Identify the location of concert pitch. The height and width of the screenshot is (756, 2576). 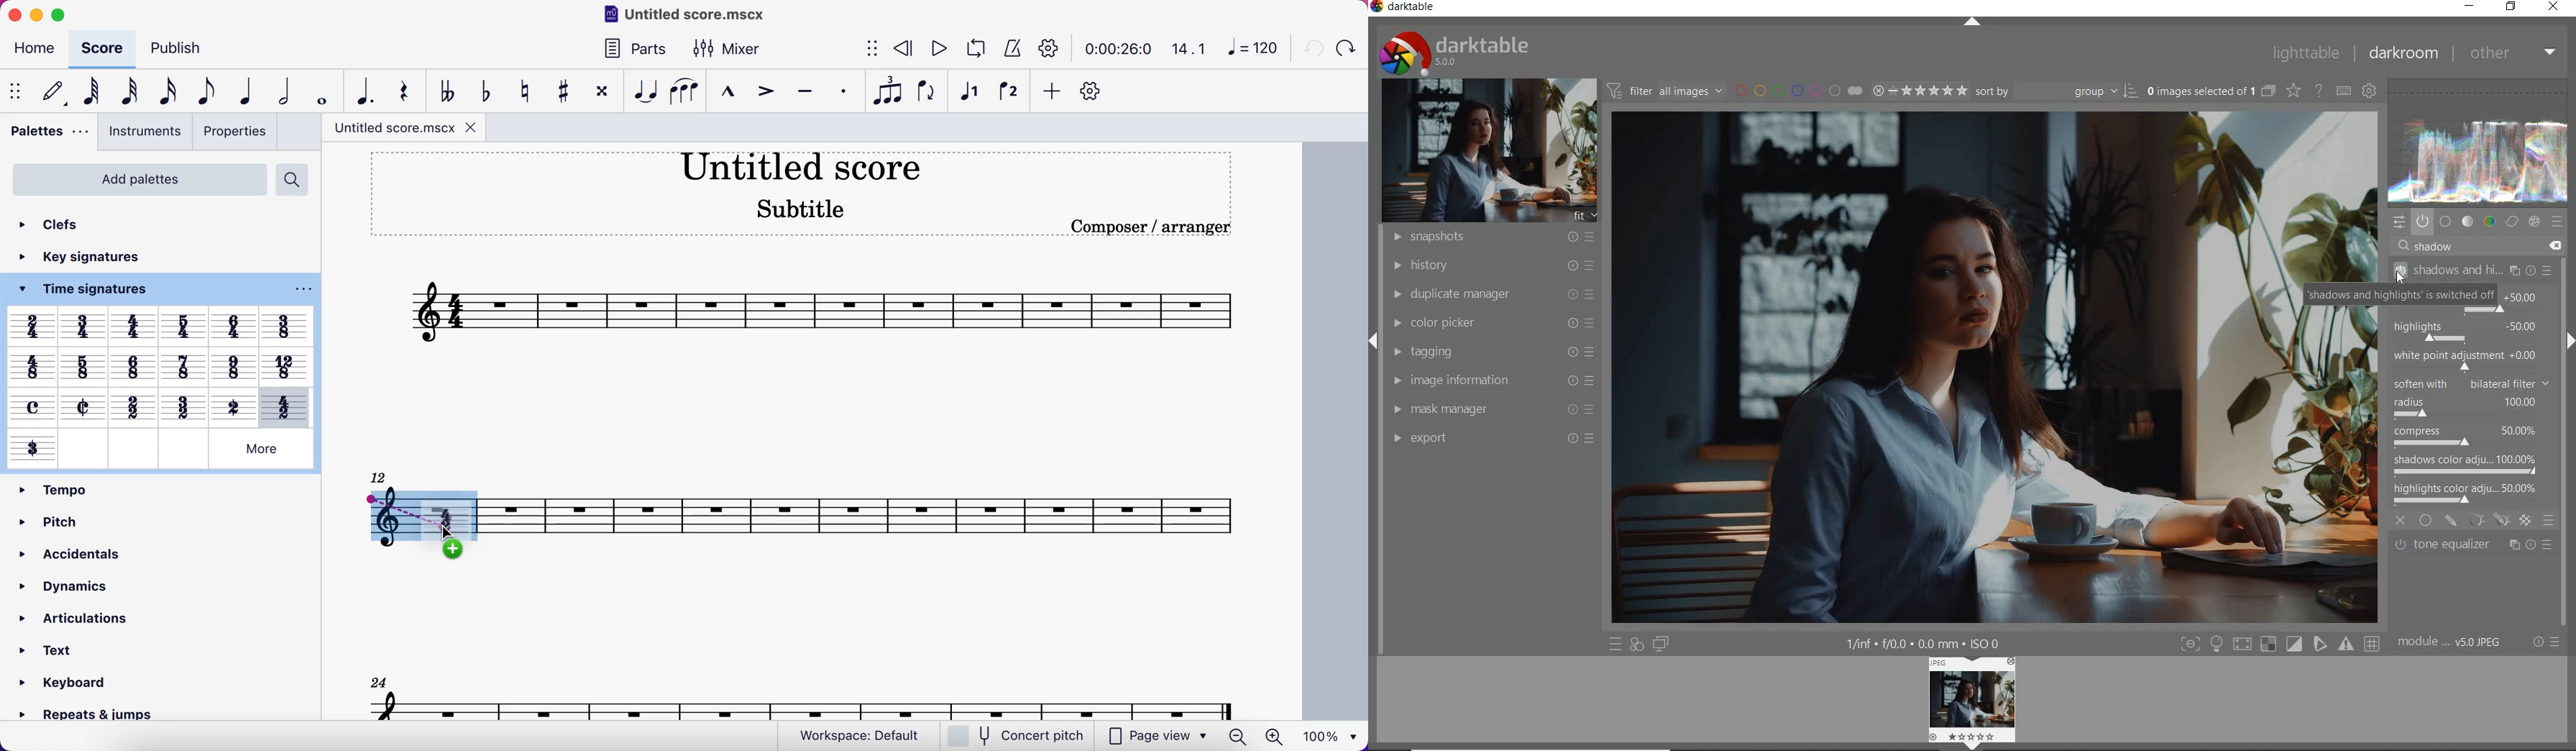
(1015, 735).